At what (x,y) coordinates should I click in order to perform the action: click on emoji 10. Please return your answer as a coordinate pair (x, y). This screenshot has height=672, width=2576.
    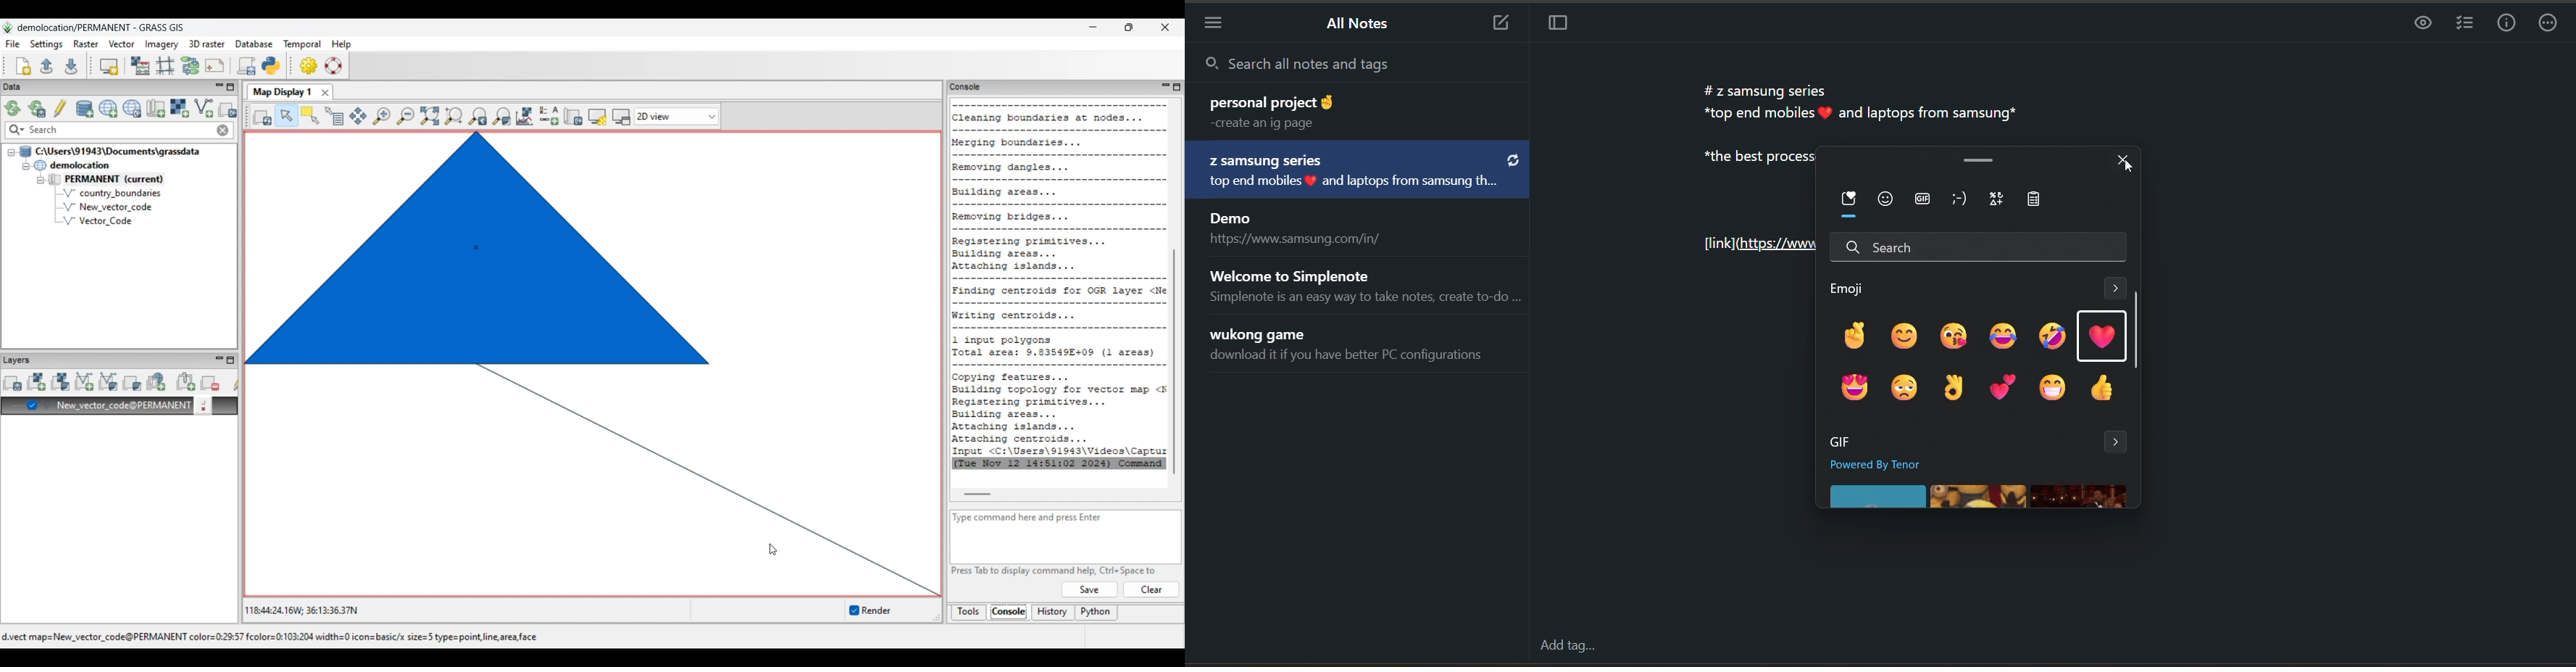
    Looking at the image, I should click on (2003, 386).